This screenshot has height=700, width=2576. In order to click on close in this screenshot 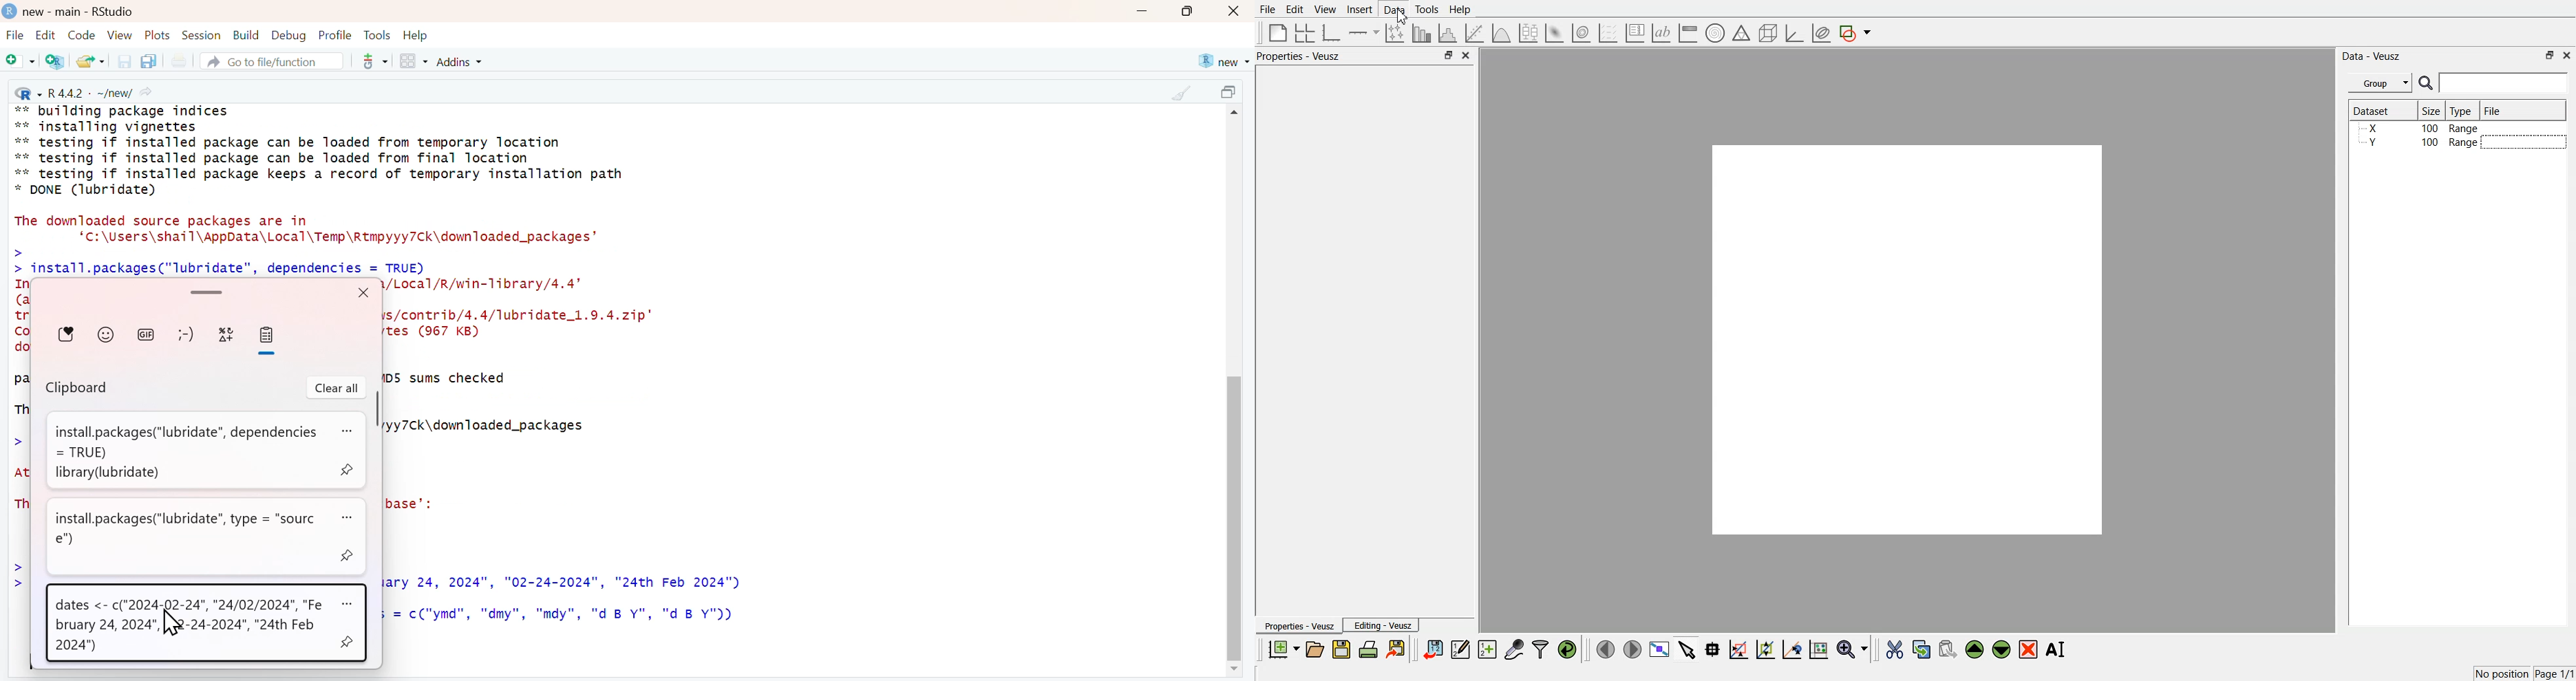, I will do `click(1236, 12)`.